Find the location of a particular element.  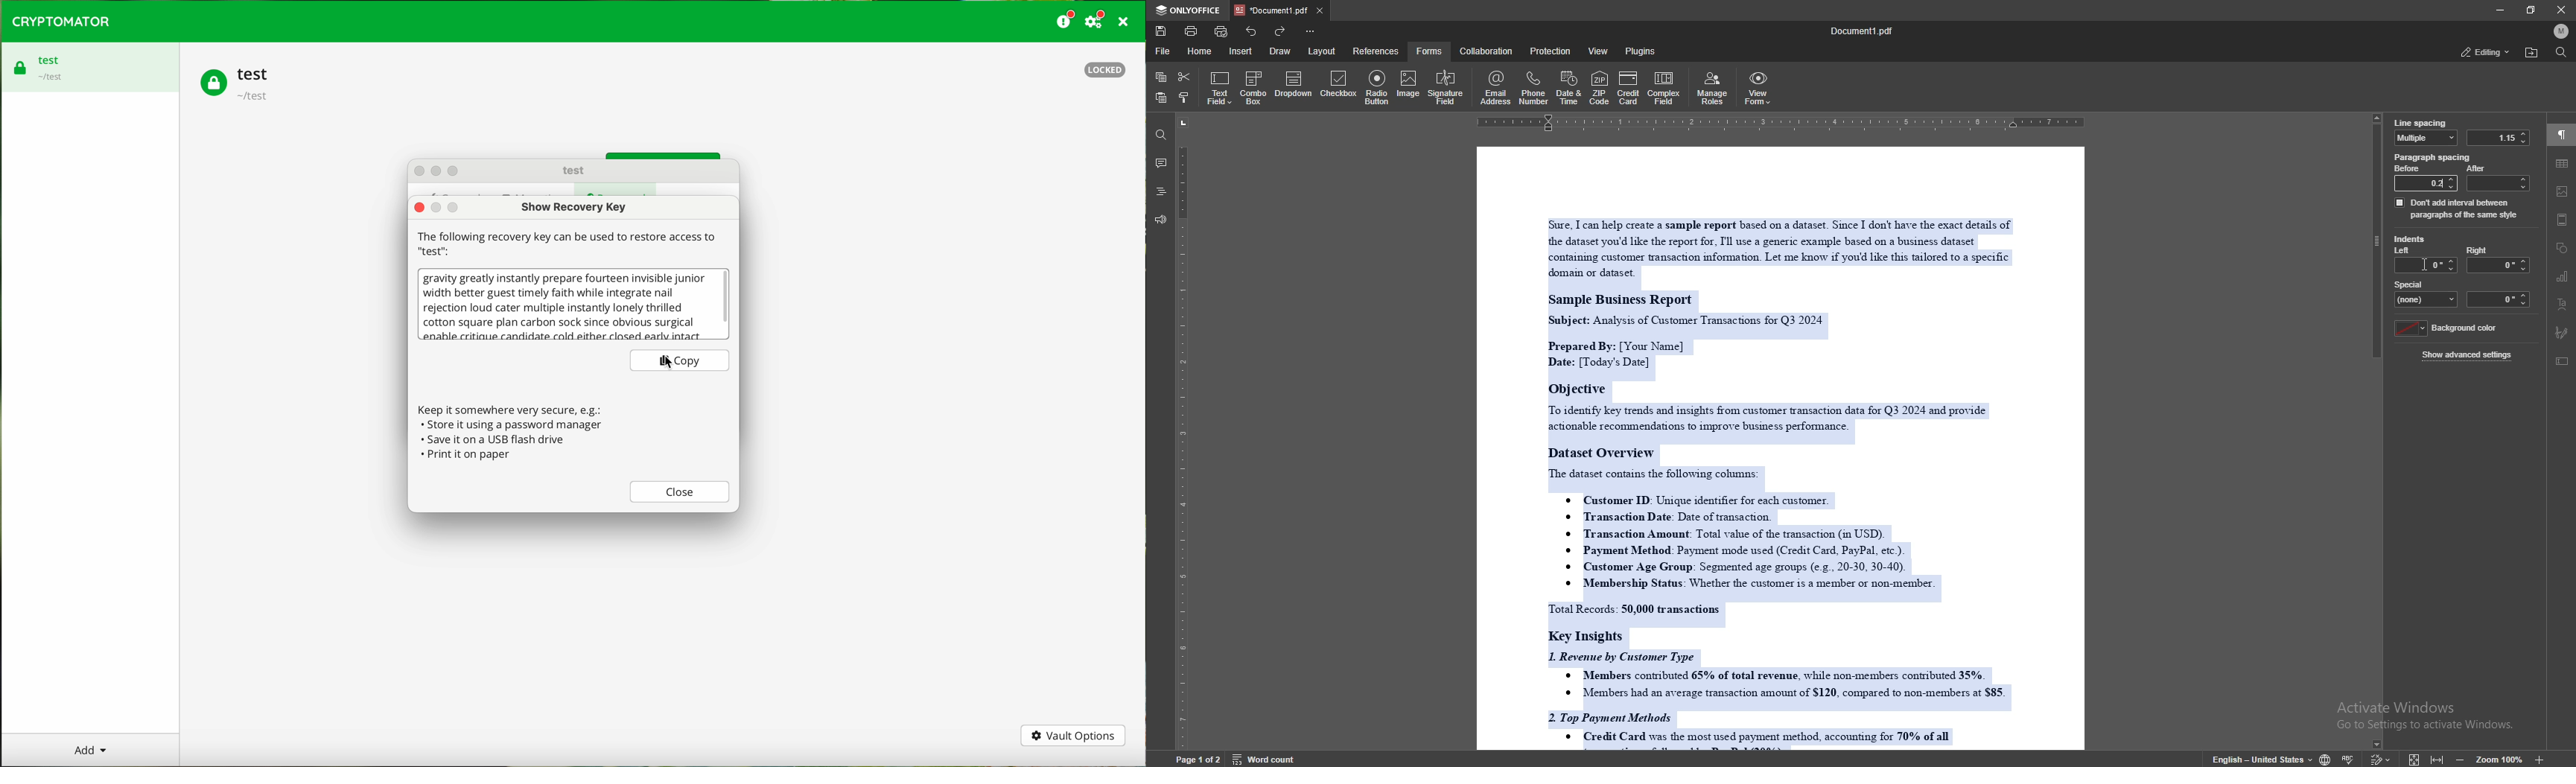

indents is located at coordinates (2410, 240).